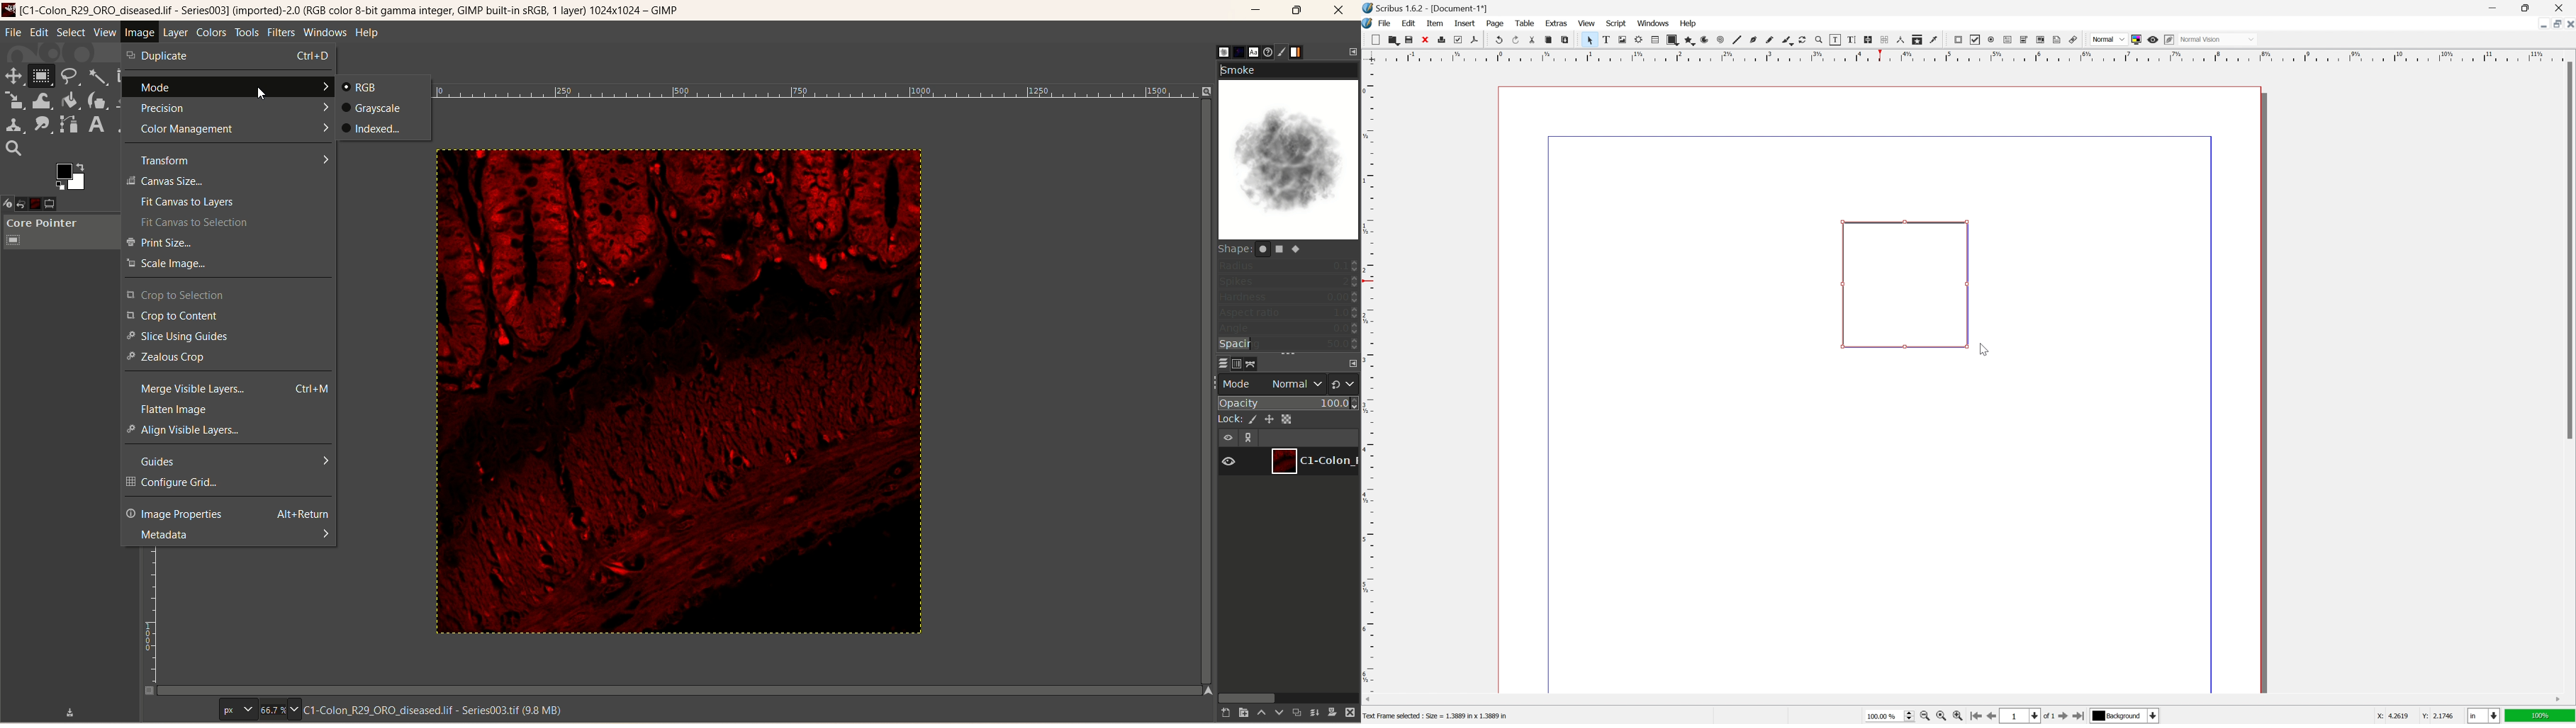 The width and height of the screenshot is (2576, 728). I want to click on color management, so click(230, 131).